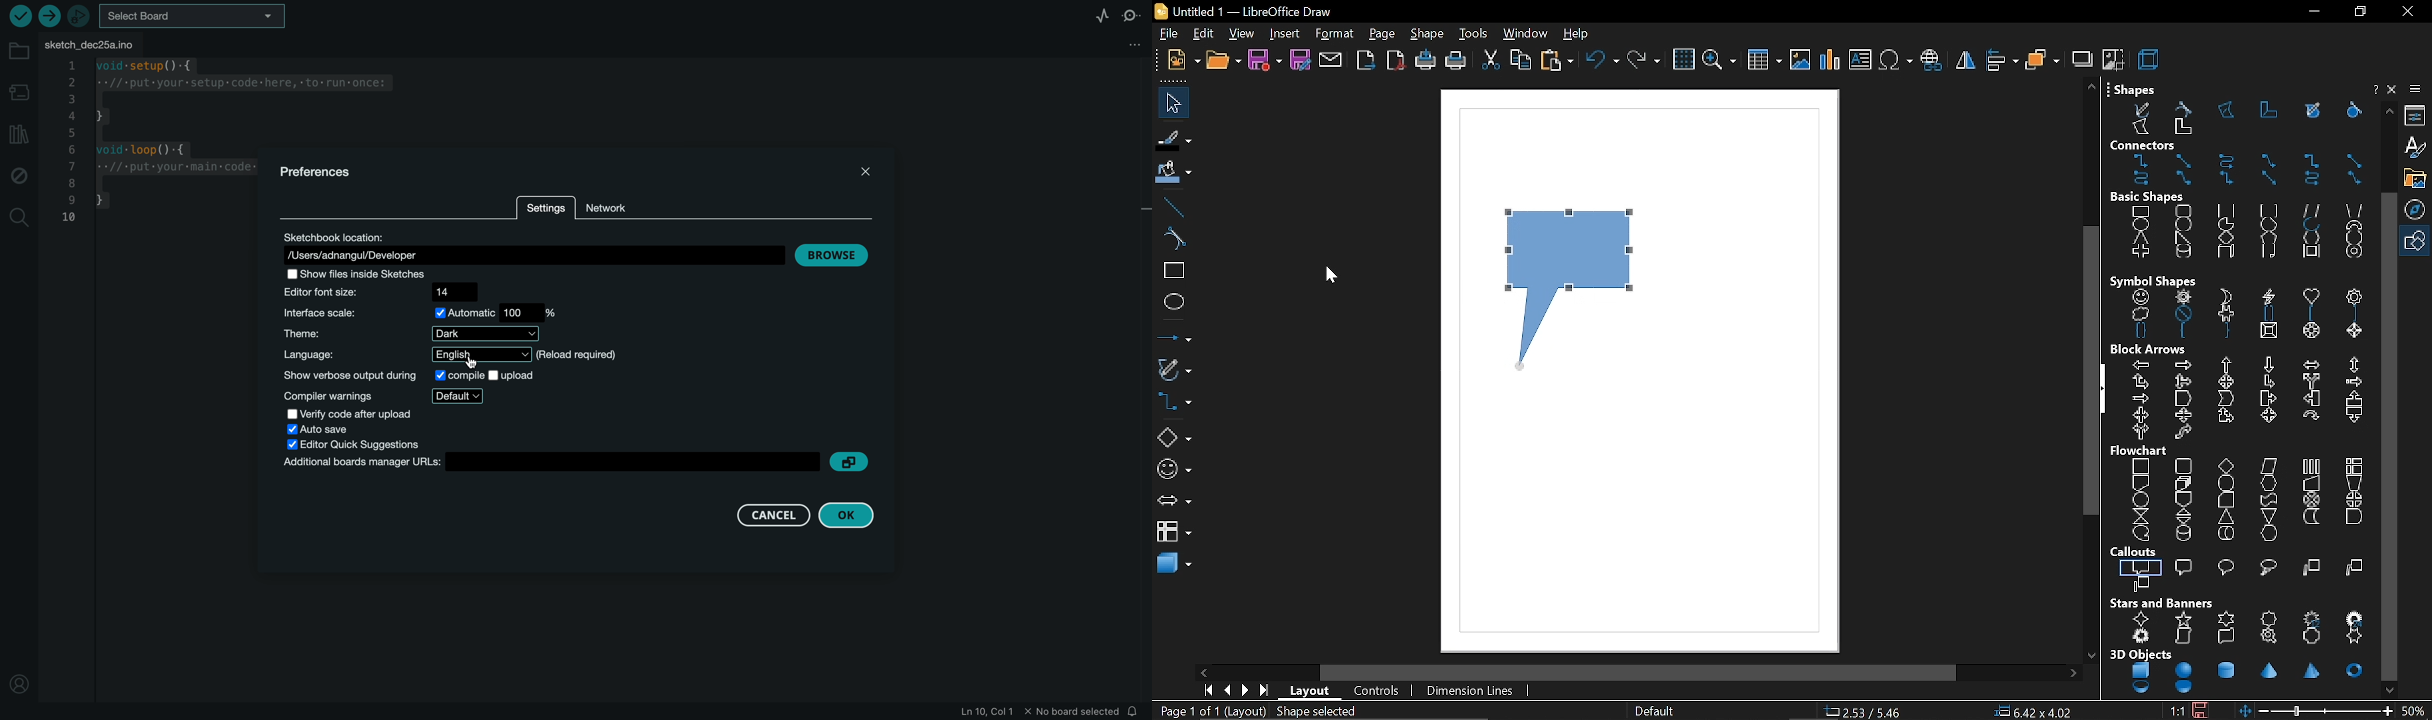  I want to click on down arrow, so click(2267, 365).